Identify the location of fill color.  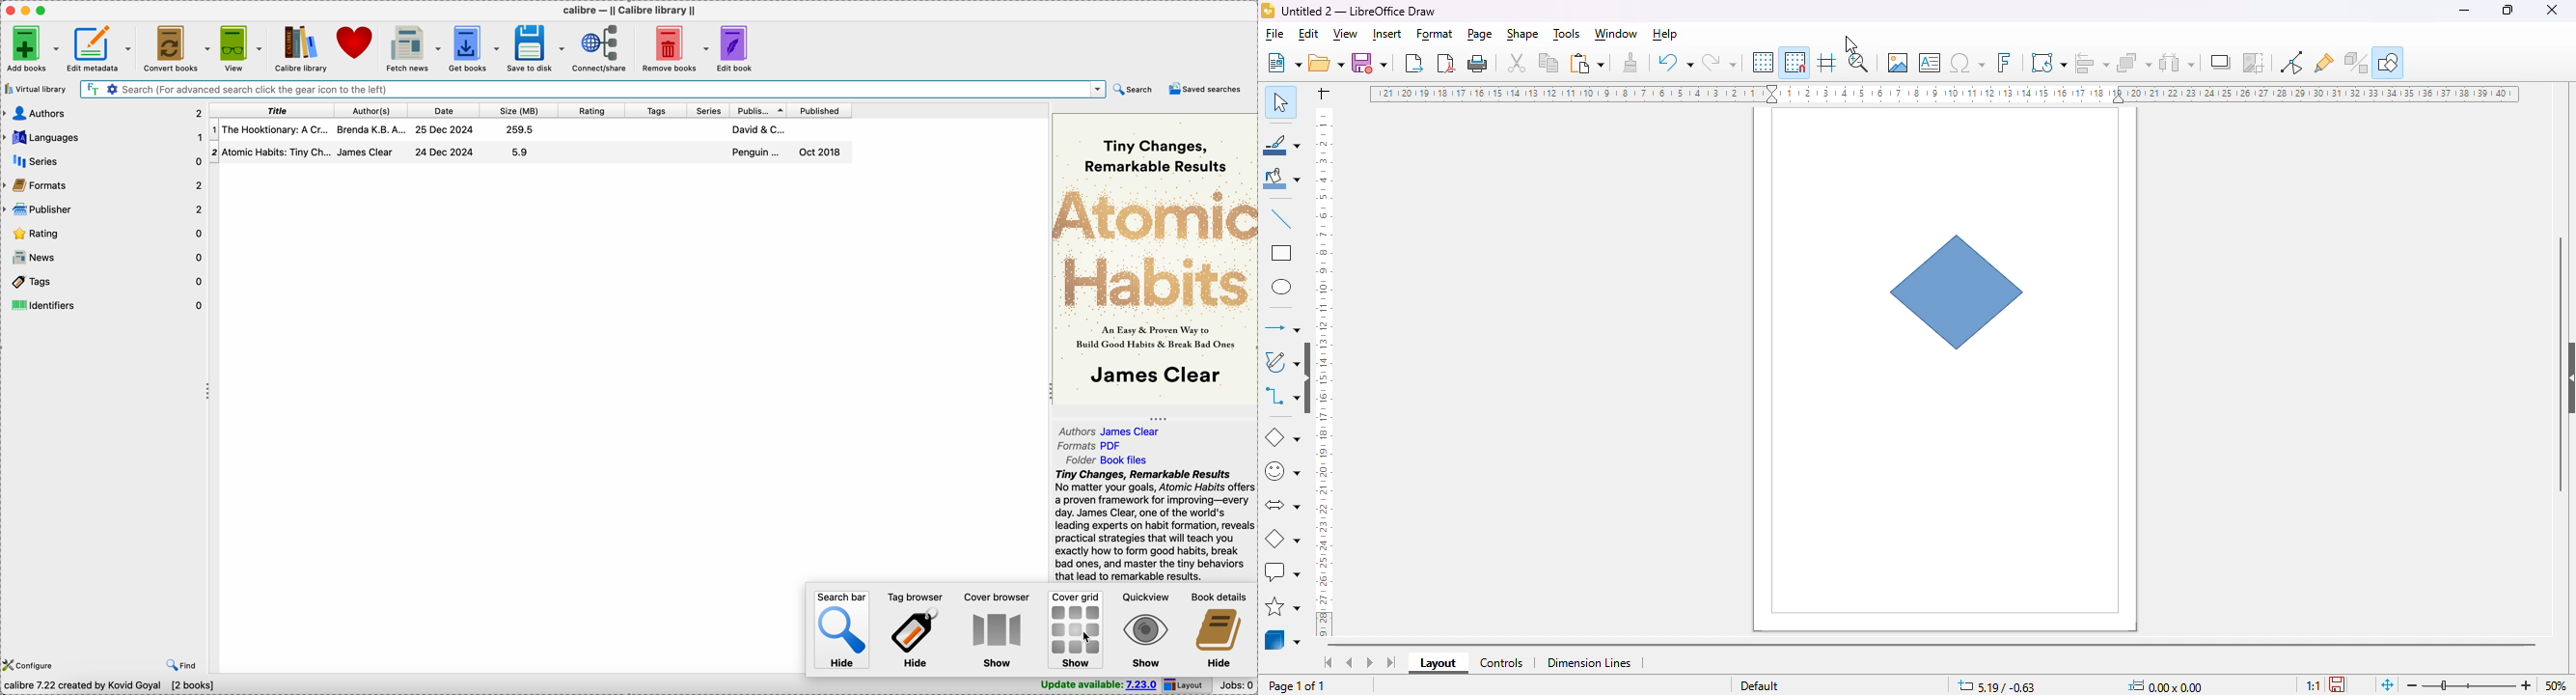
(1281, 180).